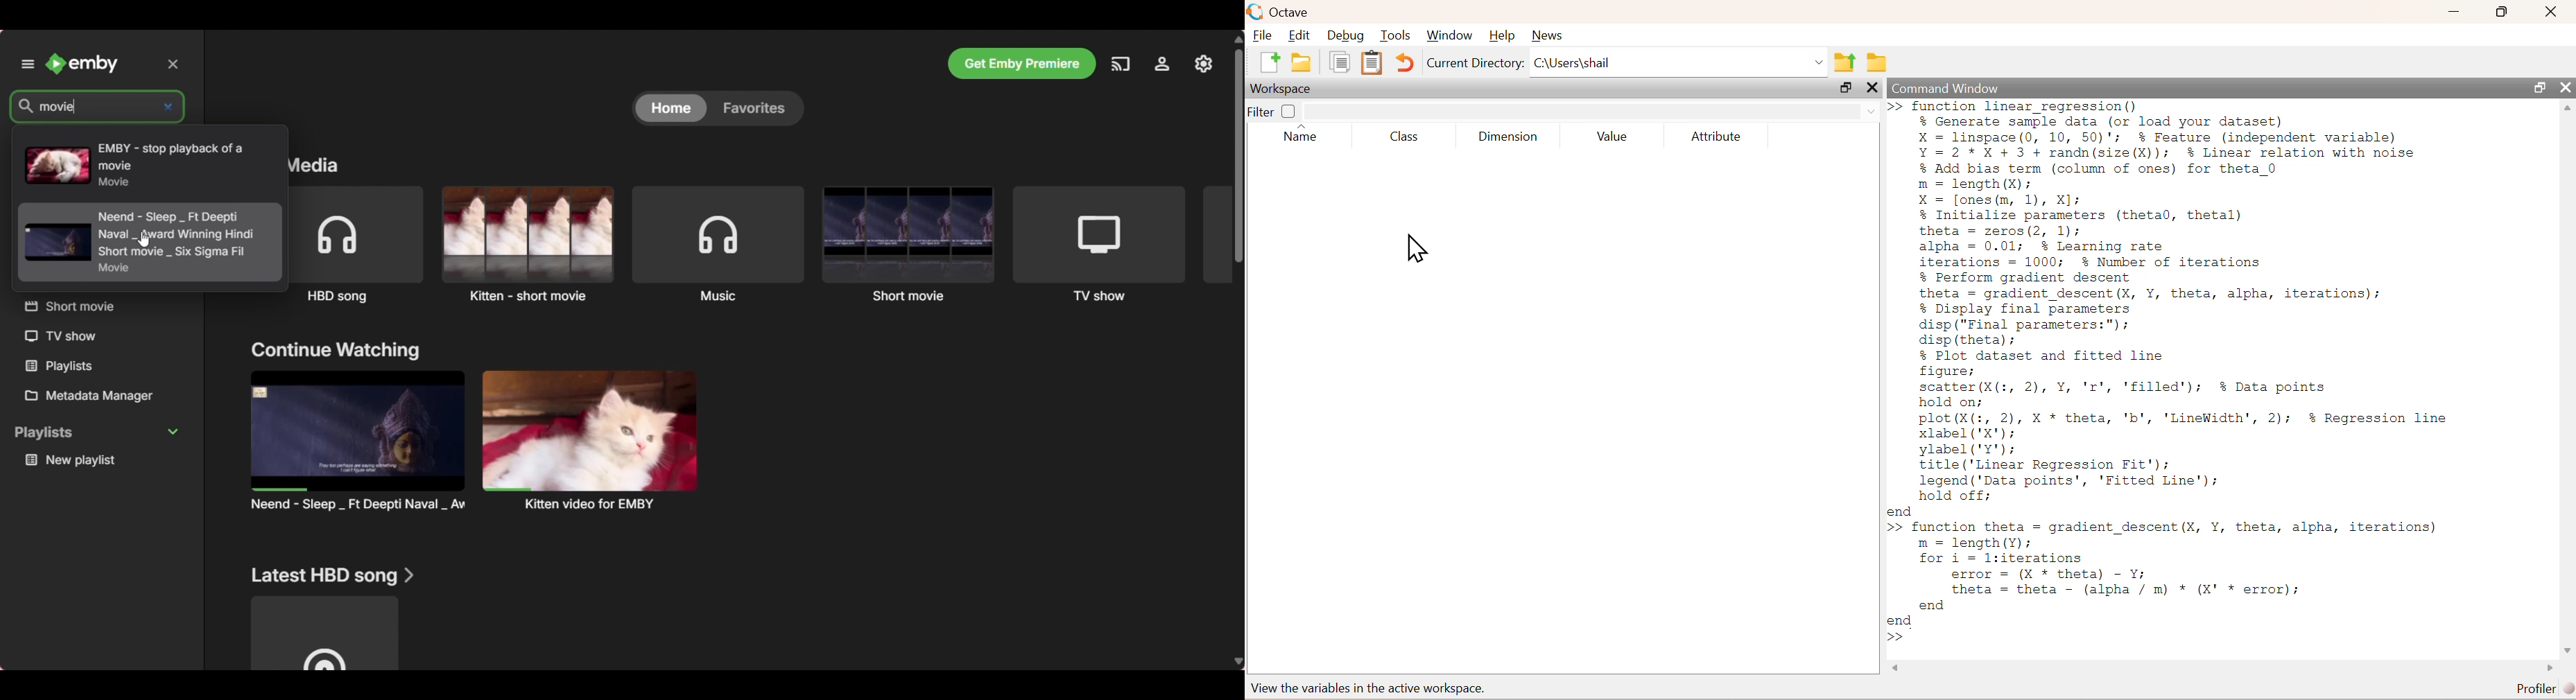 Image resolution: width=2576 pixels, height=700 pixels. Describe the element at coordinates (527, 244) in the screenshot. I see `Kitten - short movie` at that location.